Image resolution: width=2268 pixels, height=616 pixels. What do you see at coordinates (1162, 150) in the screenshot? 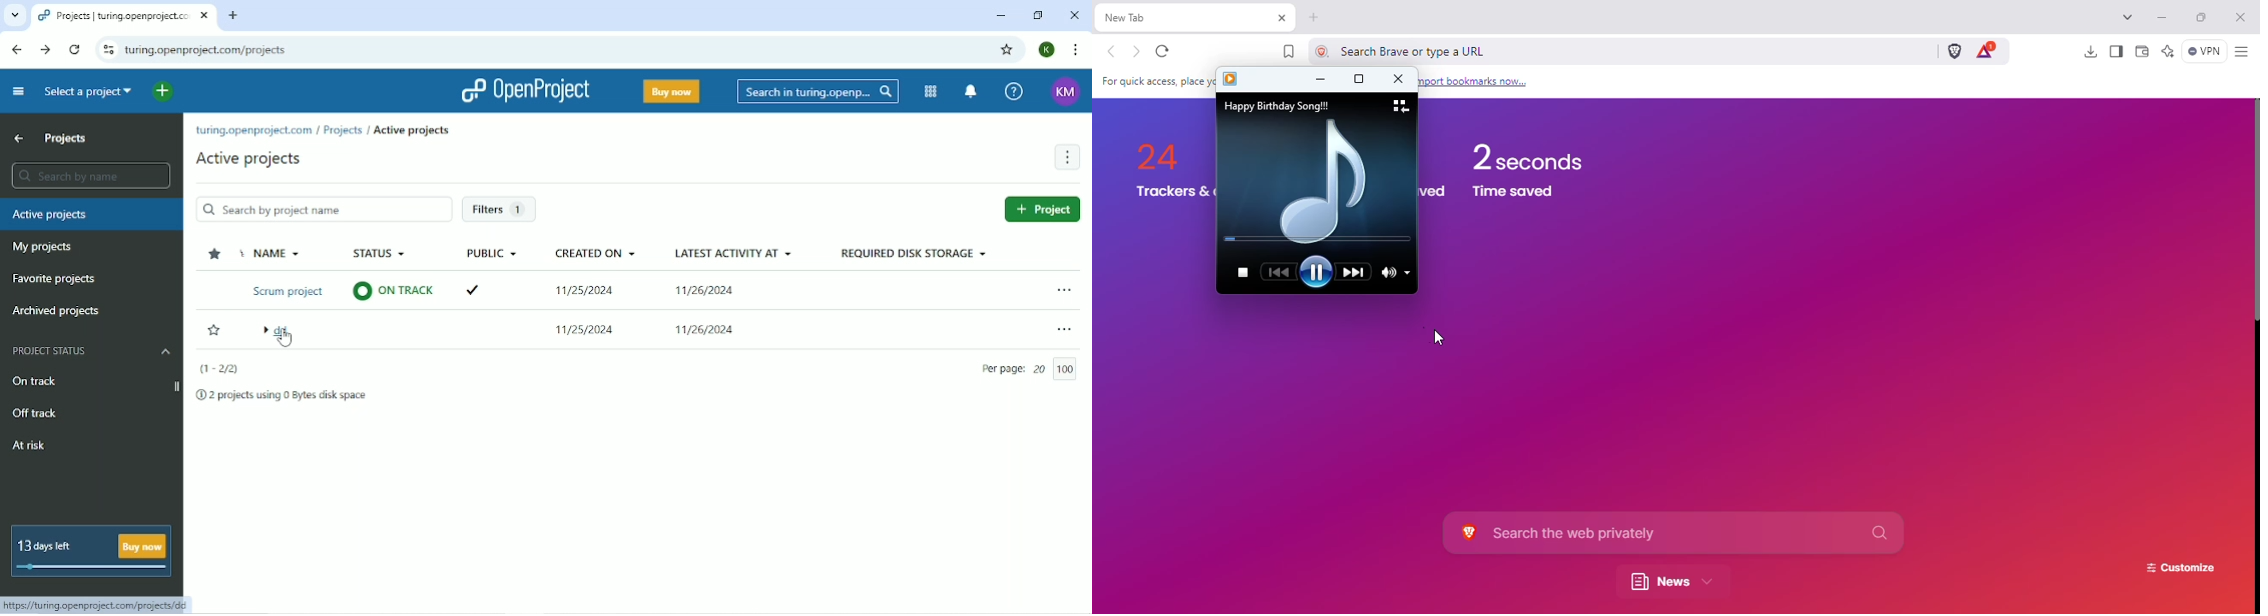
I see `24 trackers & ads blocked` at bounding box center [1162, 150].